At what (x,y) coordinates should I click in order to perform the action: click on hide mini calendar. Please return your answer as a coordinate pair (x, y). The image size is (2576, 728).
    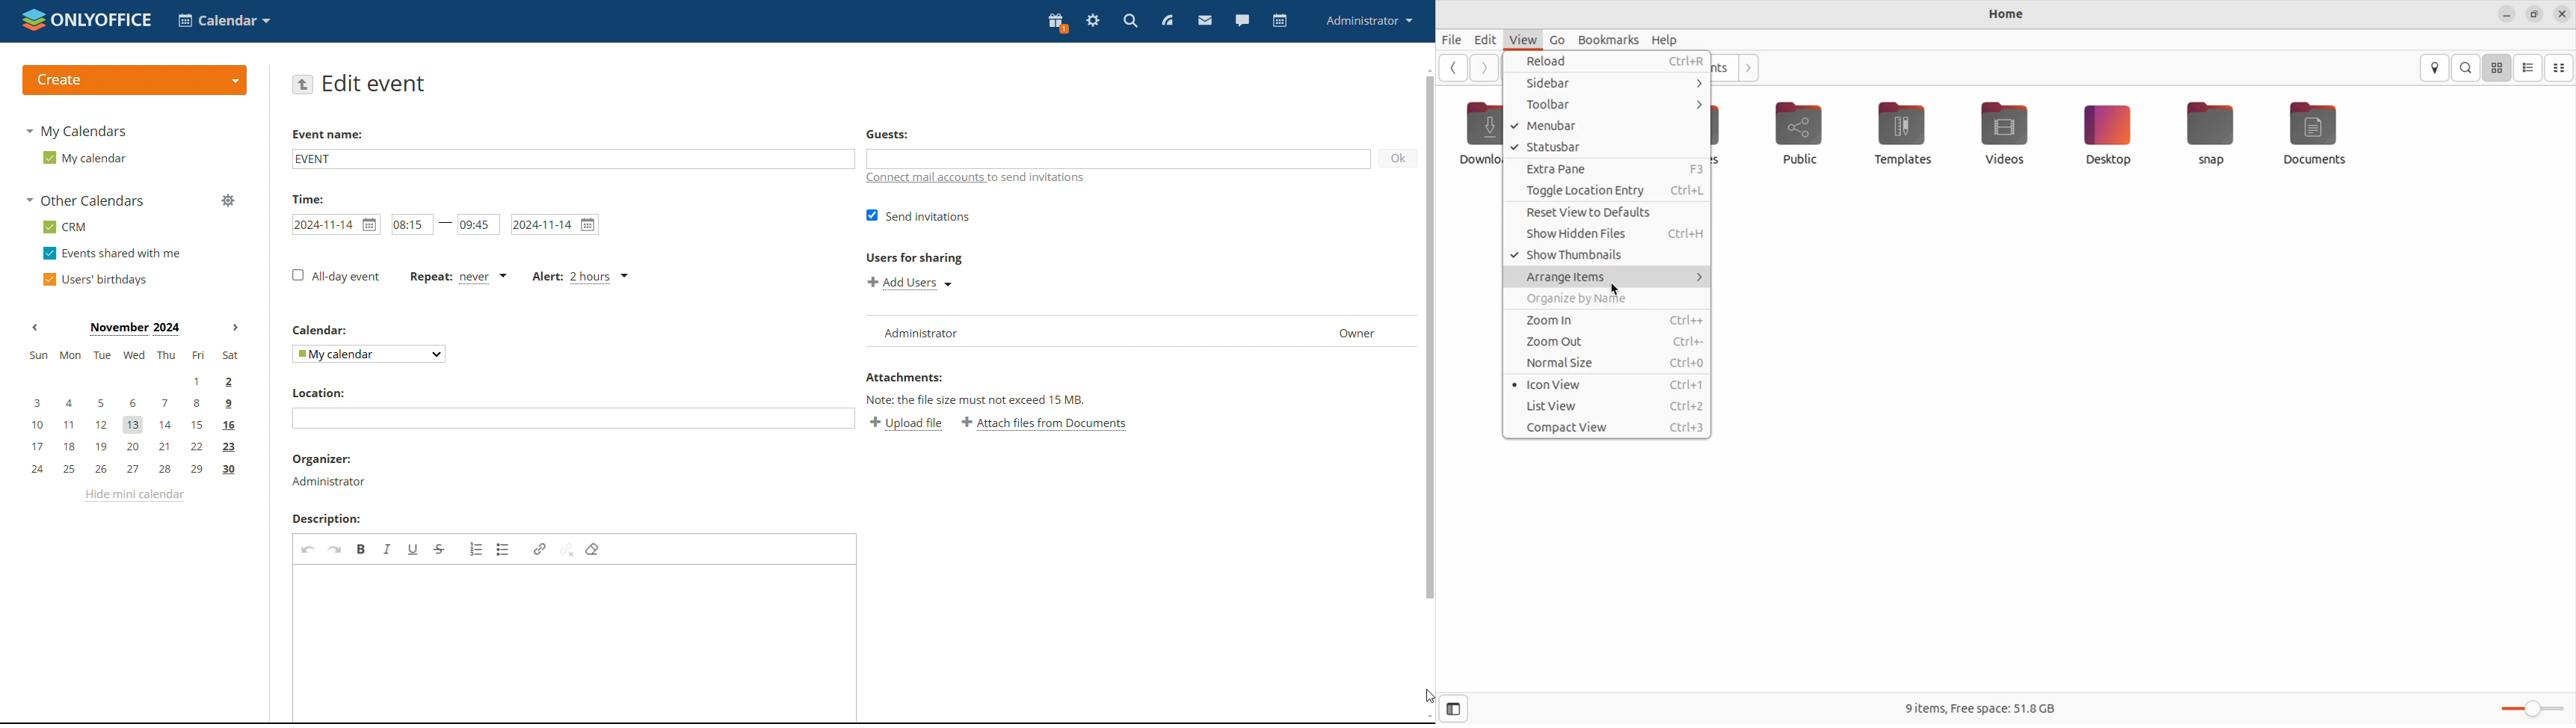
    Looking at the image, I should click on (132, 495).